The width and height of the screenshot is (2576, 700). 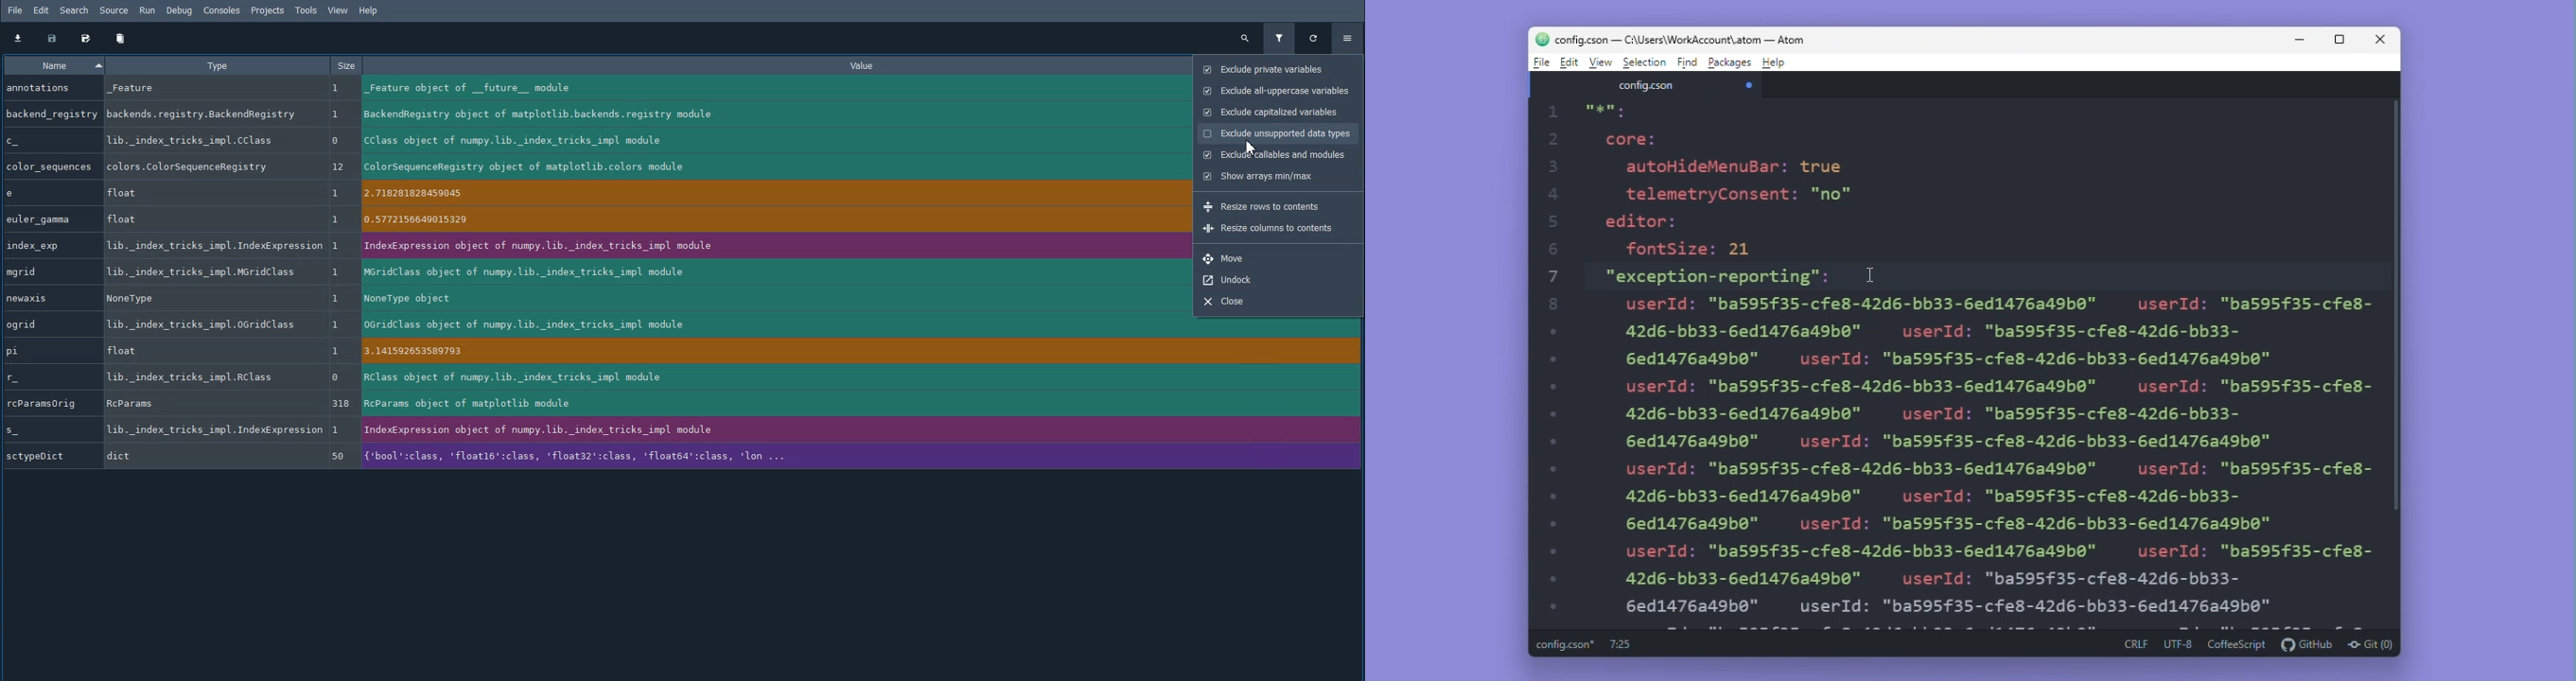 What do you see at coordinates (1349, 36) in the screenshot?
I see `Options` at bounding box center [1349, 36].